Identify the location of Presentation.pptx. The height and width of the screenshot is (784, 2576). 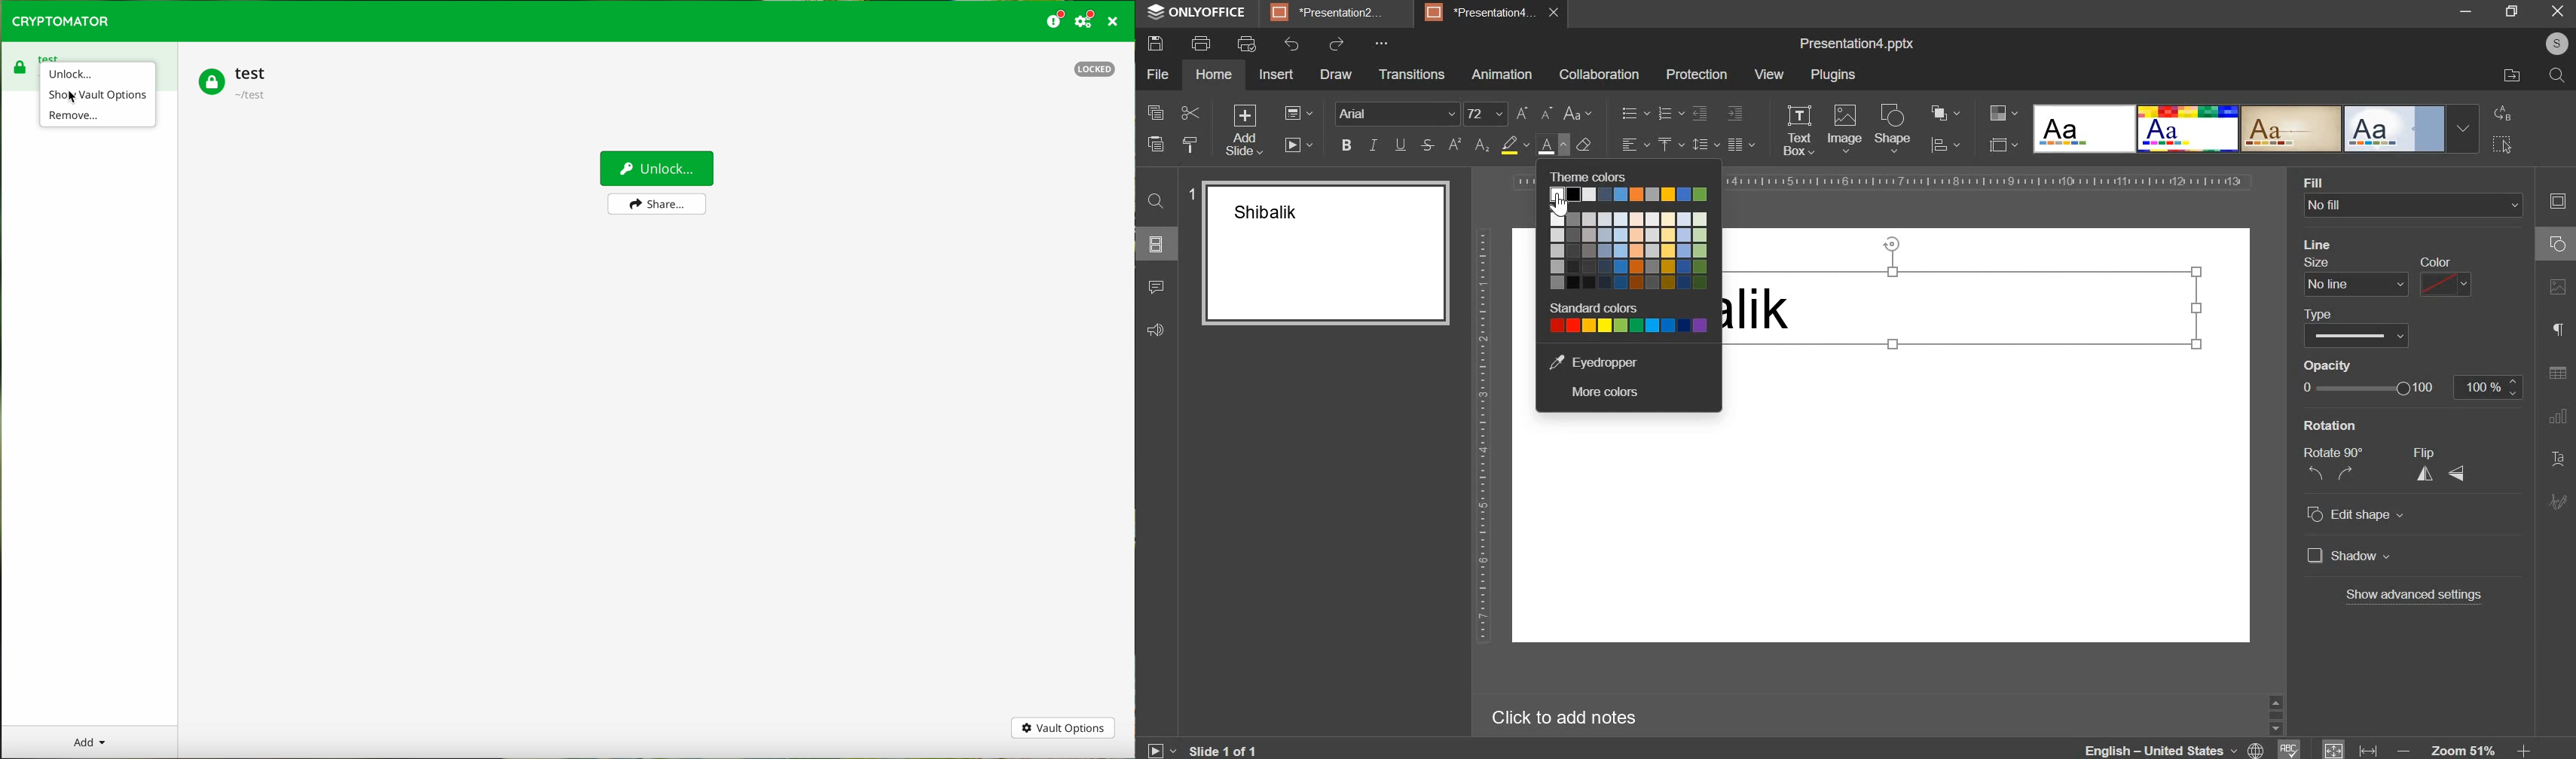
(1848, 42).